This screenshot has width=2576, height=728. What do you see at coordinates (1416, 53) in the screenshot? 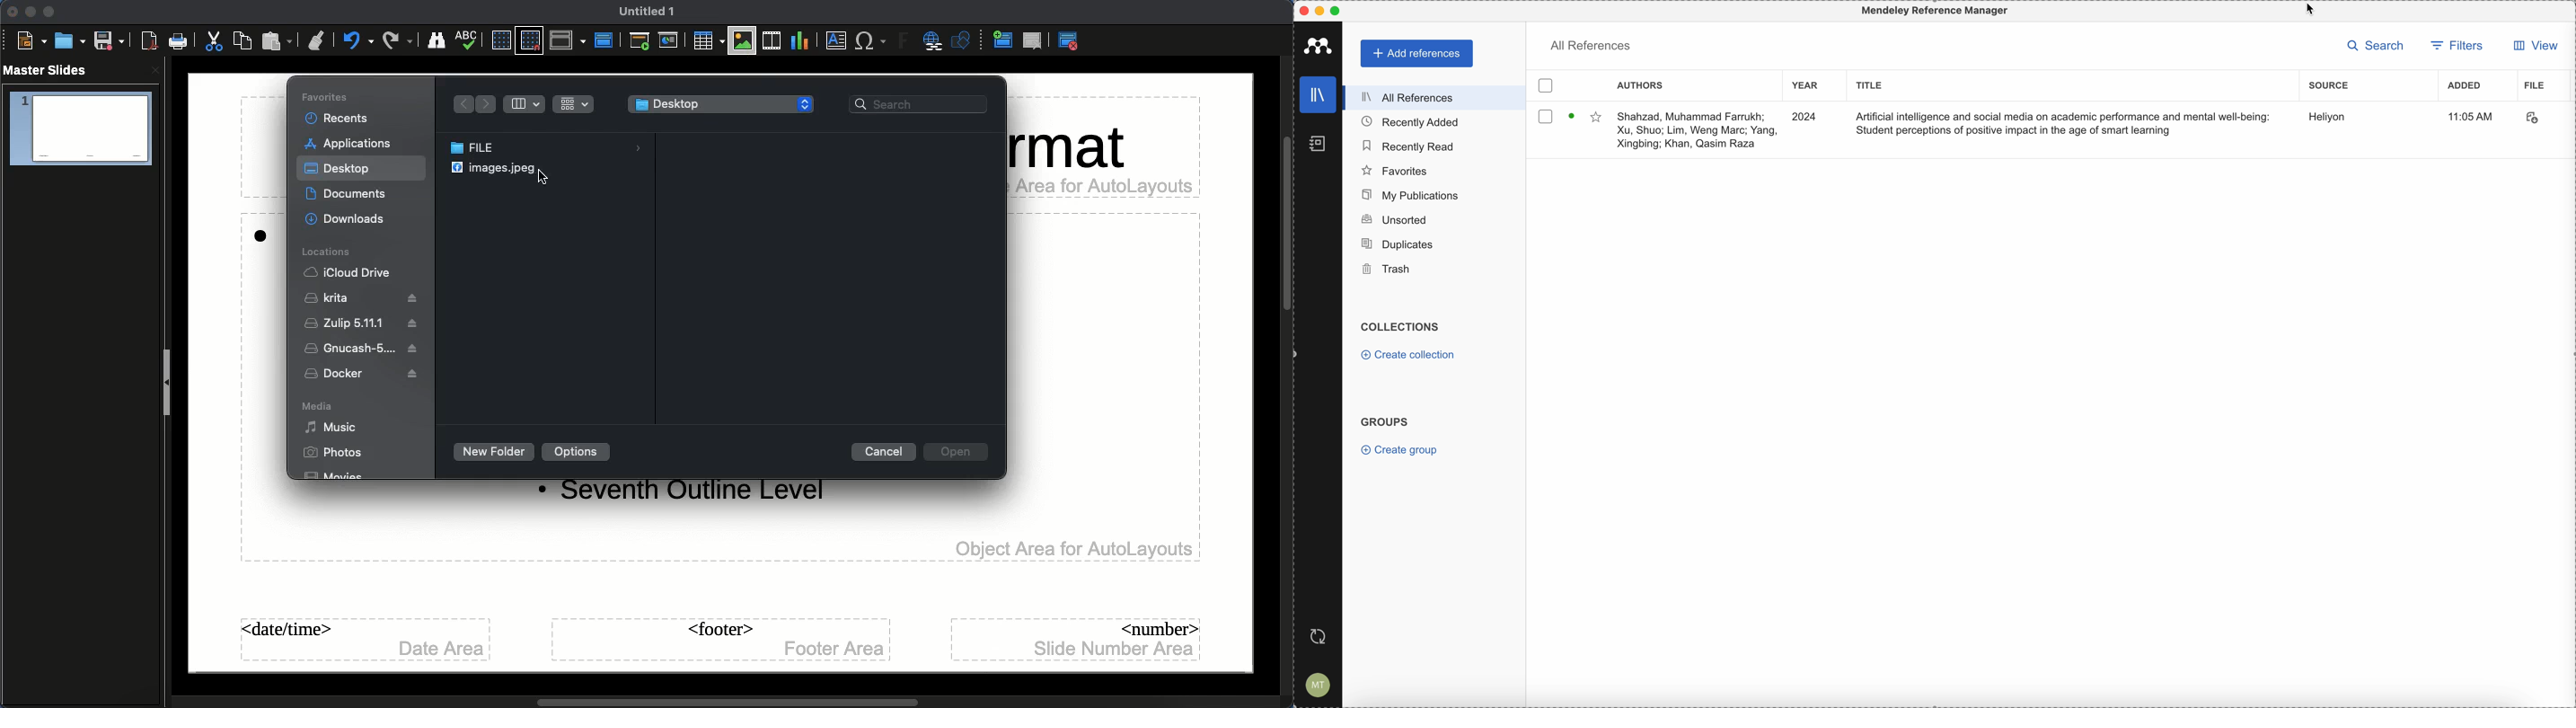
I see `add references` at bounding box center [1416, 53].